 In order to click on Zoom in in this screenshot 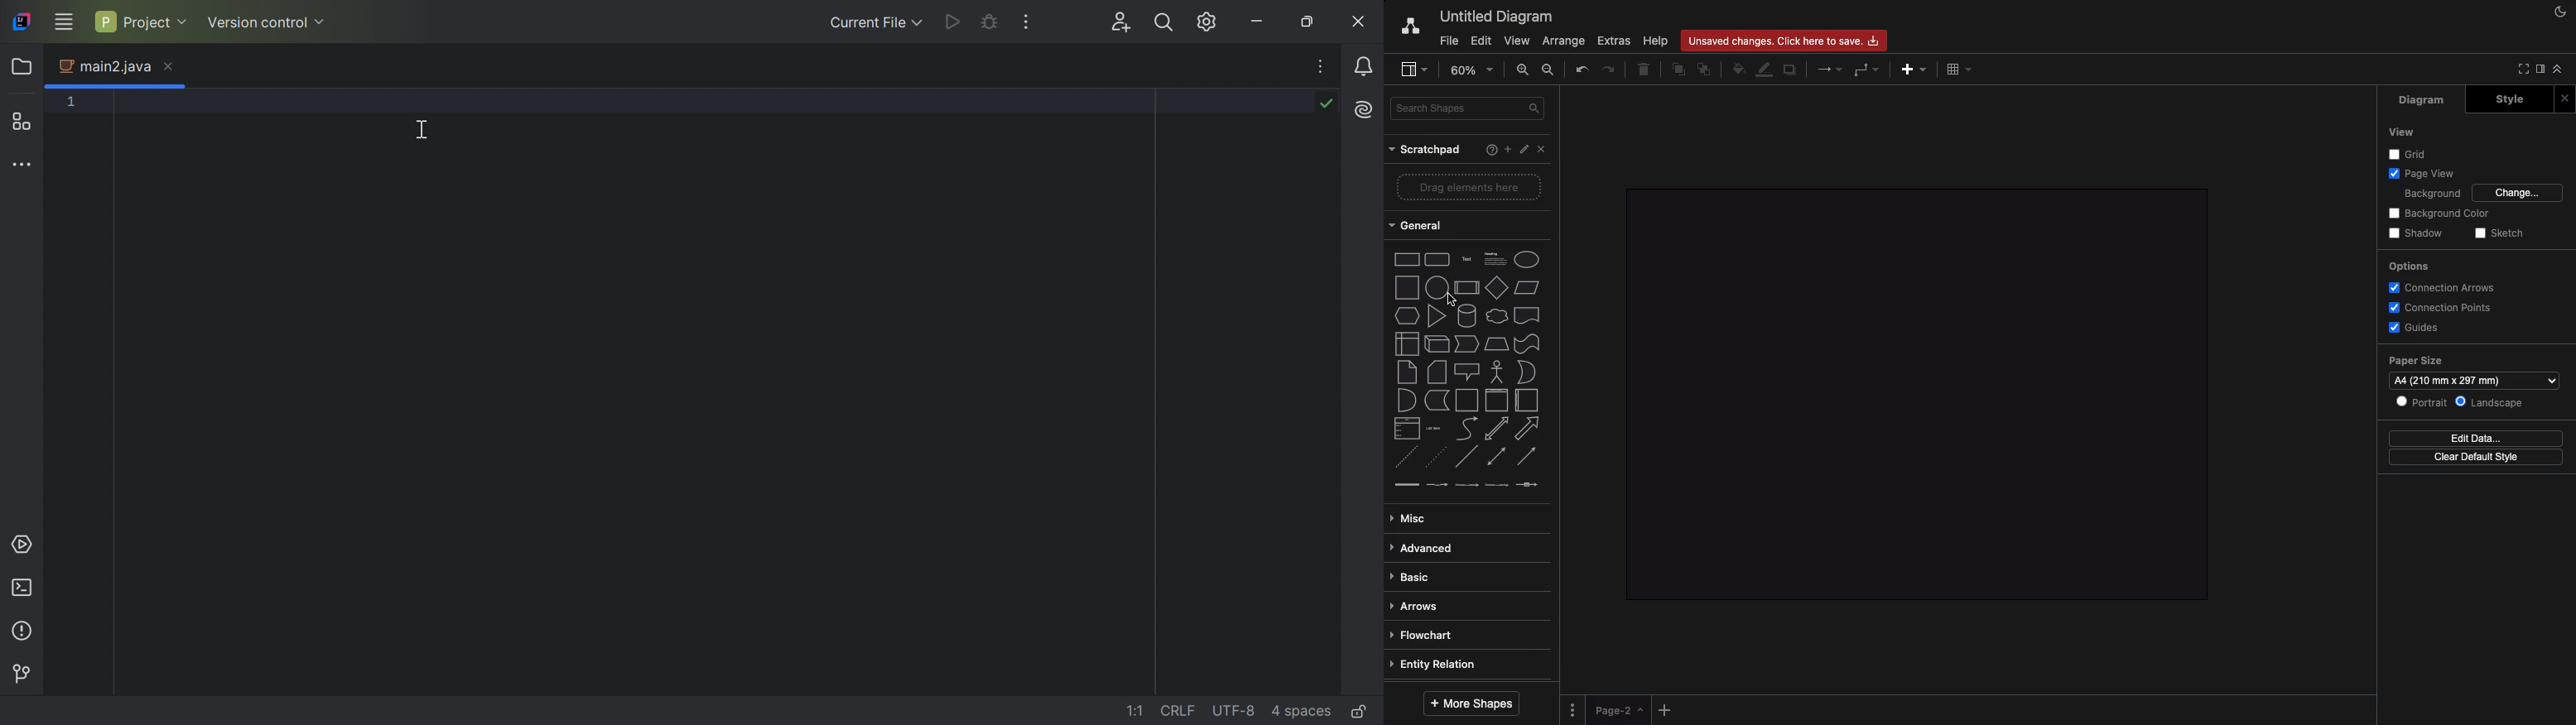, I will do `click(1524, 70)`.